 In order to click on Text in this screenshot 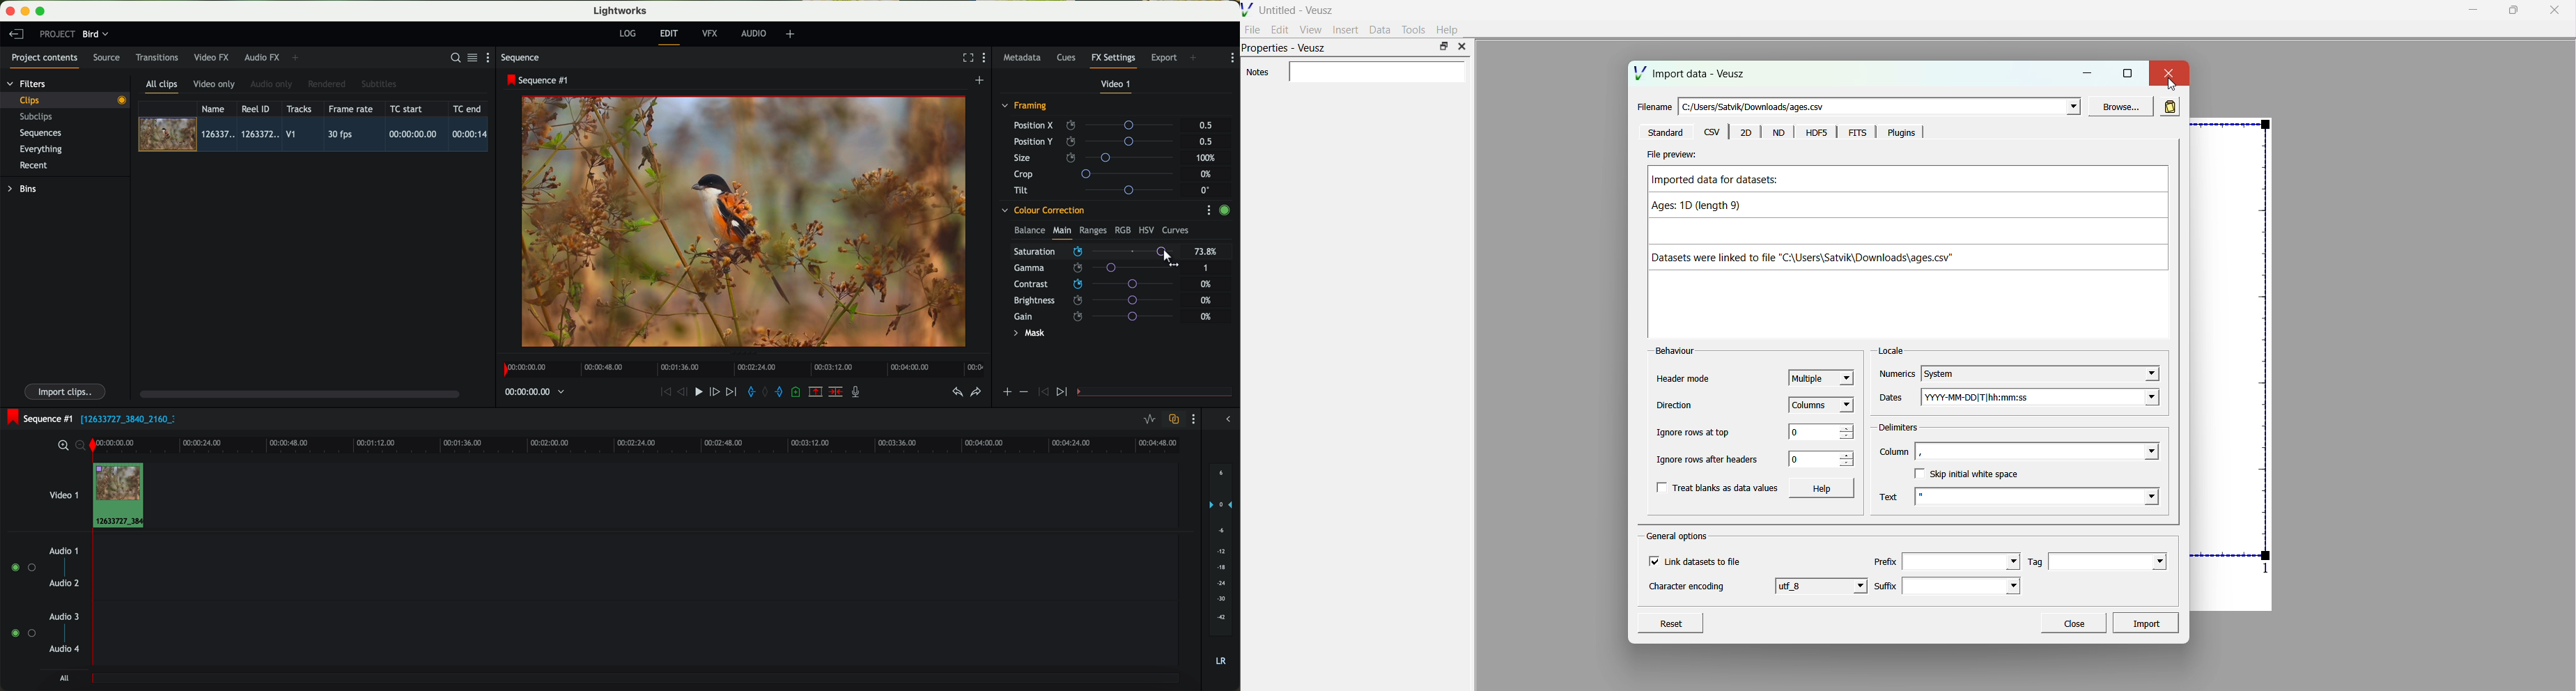, I will do `click(1888, 497)`.